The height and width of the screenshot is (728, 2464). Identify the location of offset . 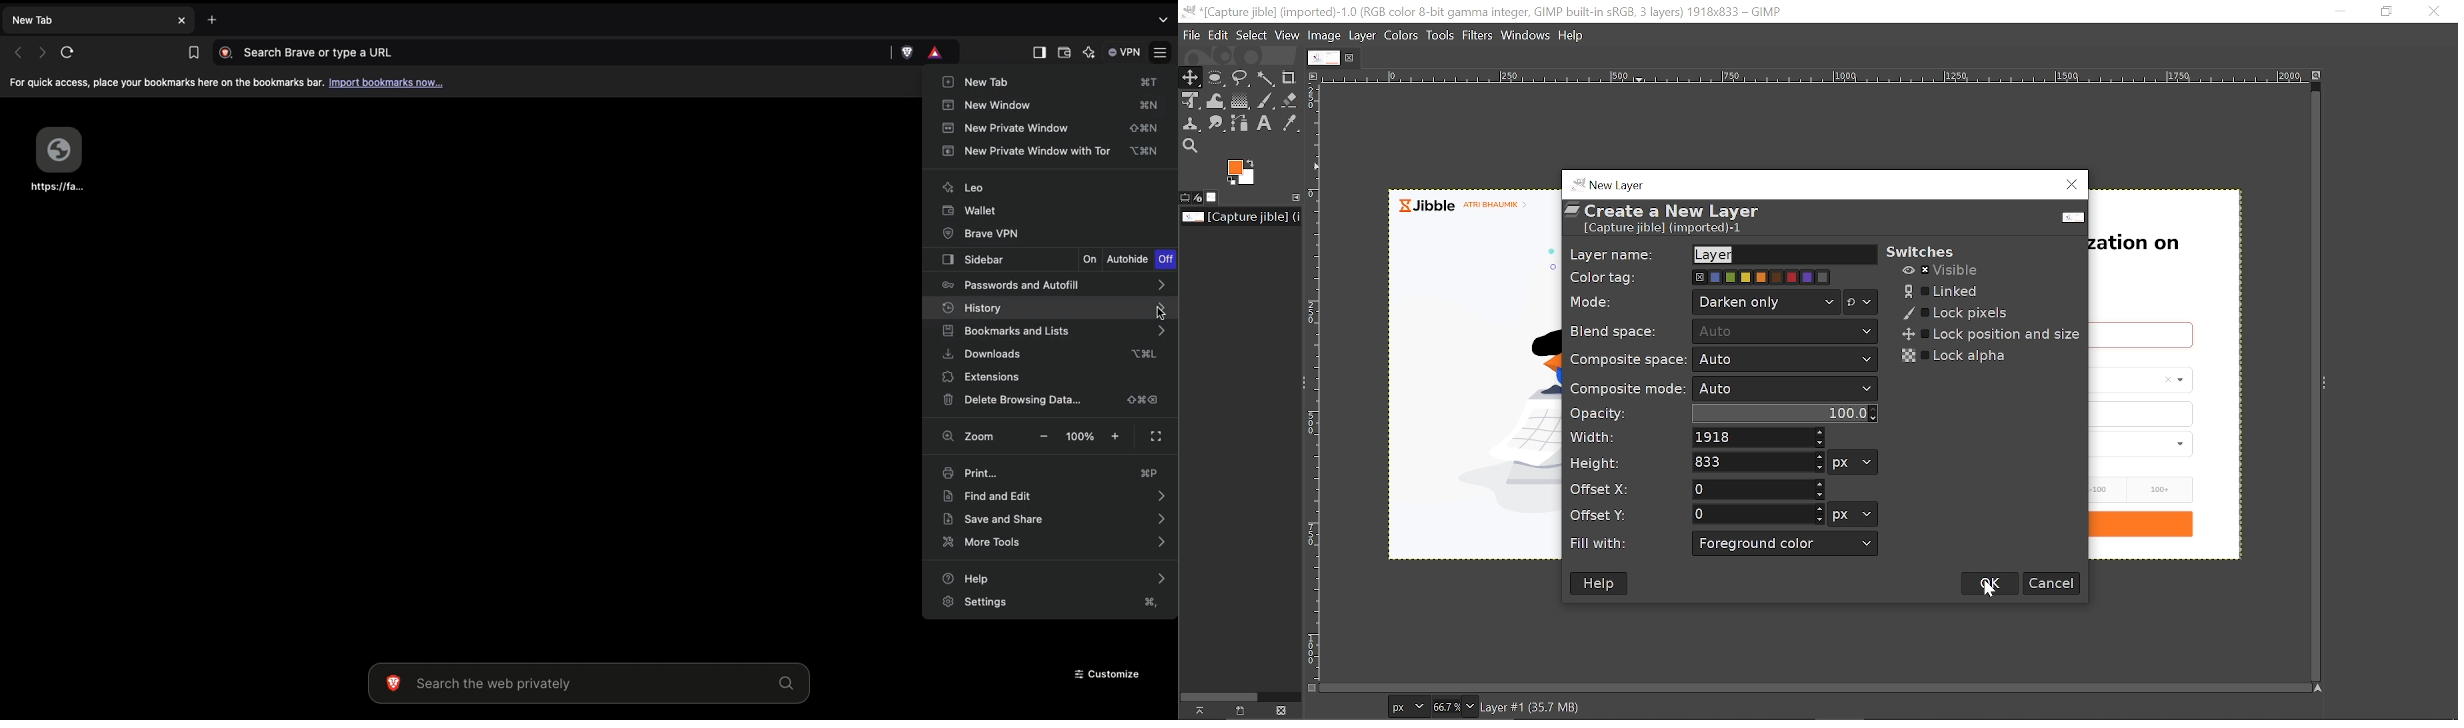
(1613, 516).